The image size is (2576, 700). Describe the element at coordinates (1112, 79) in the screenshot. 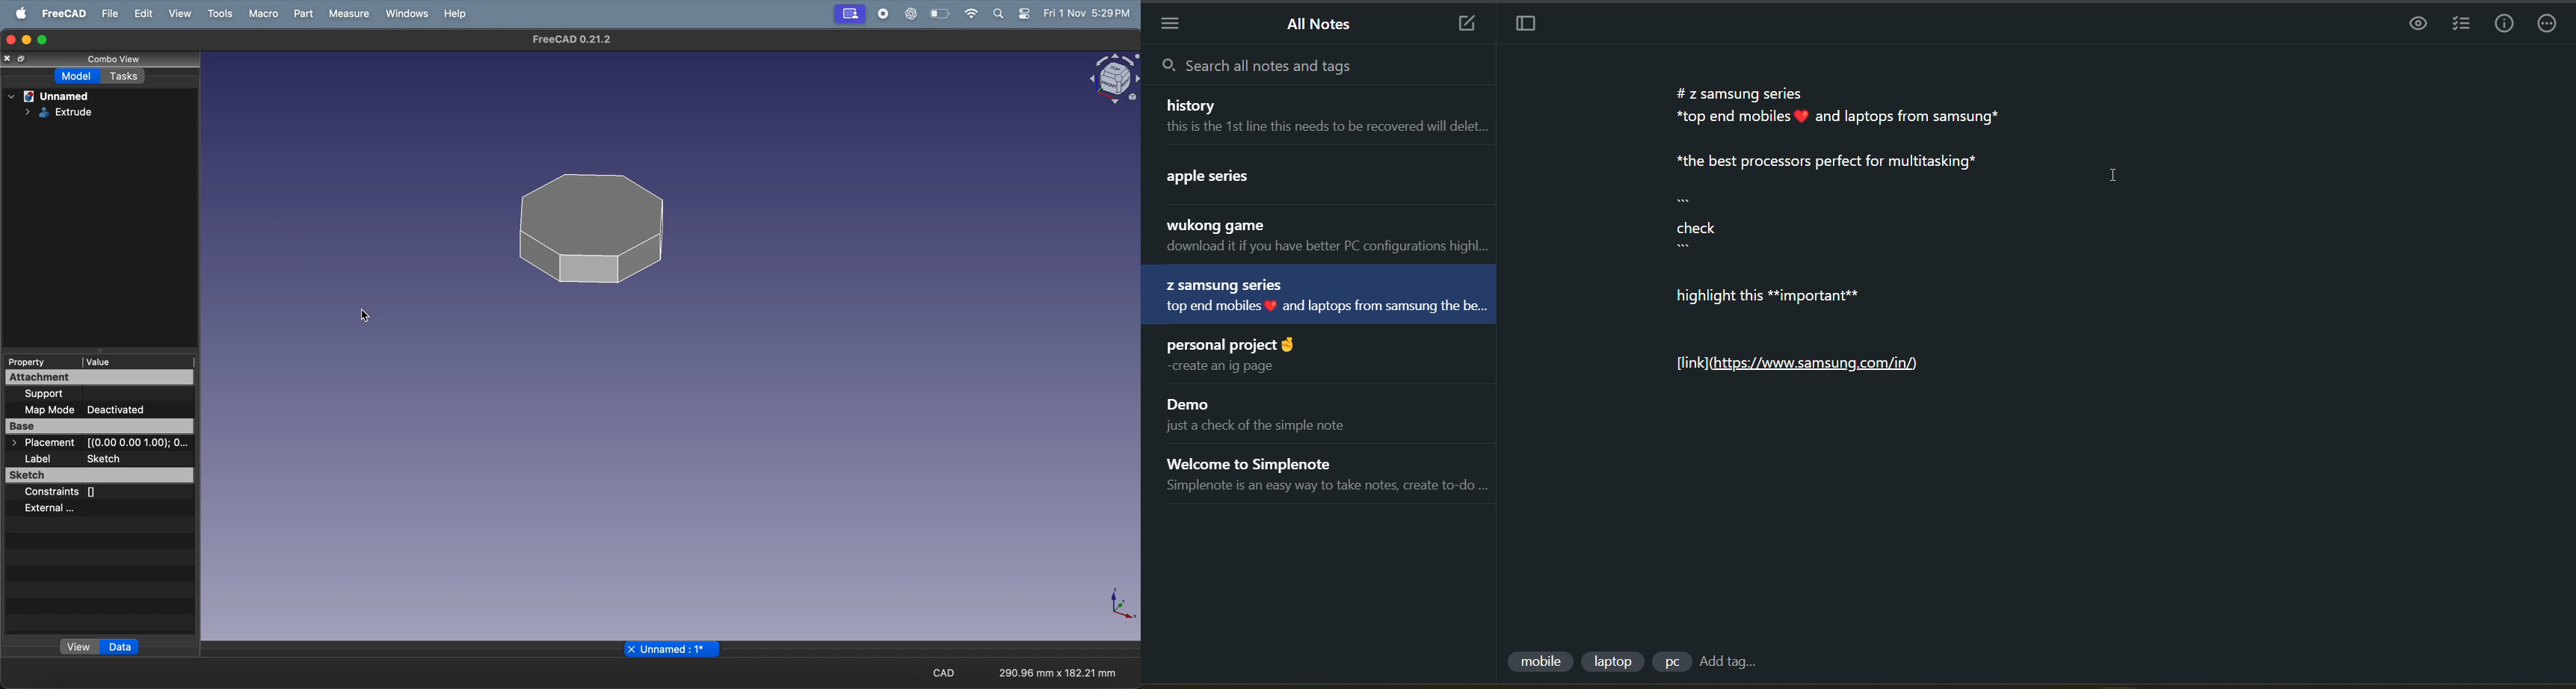

I see `vlock view` at that location.